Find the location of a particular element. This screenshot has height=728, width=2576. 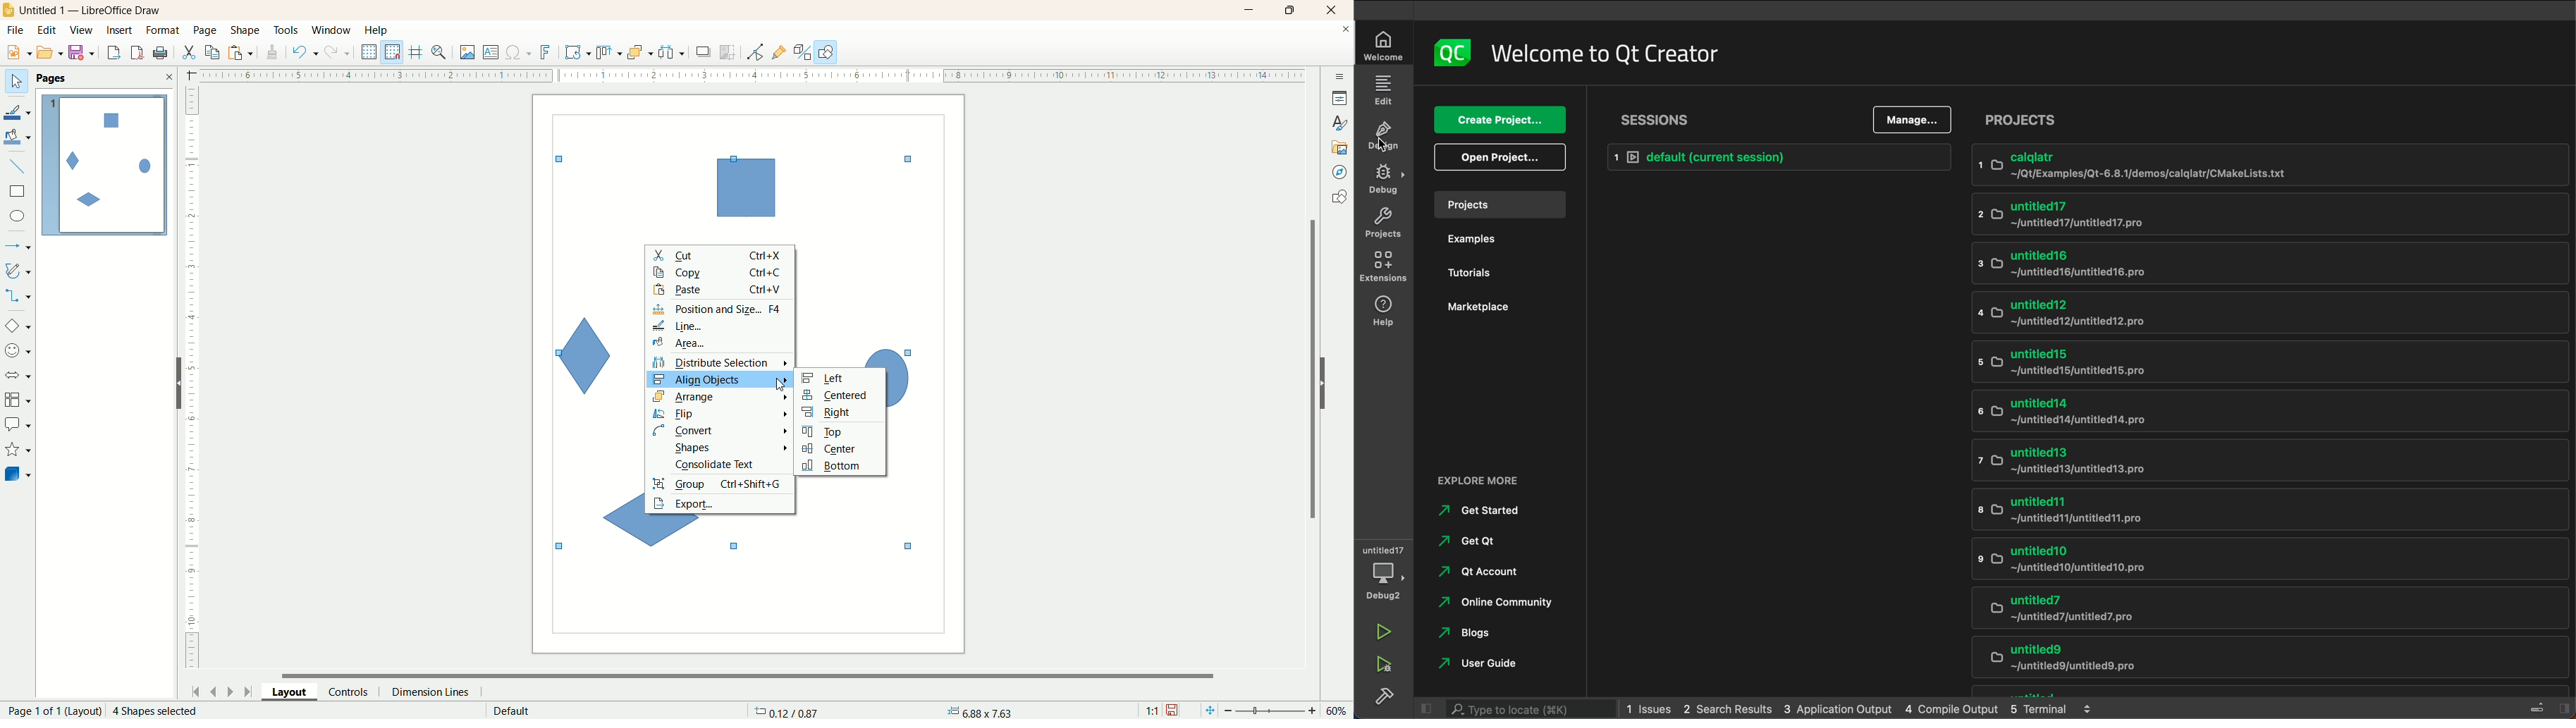

styles is located at coordinates (1339, 121).